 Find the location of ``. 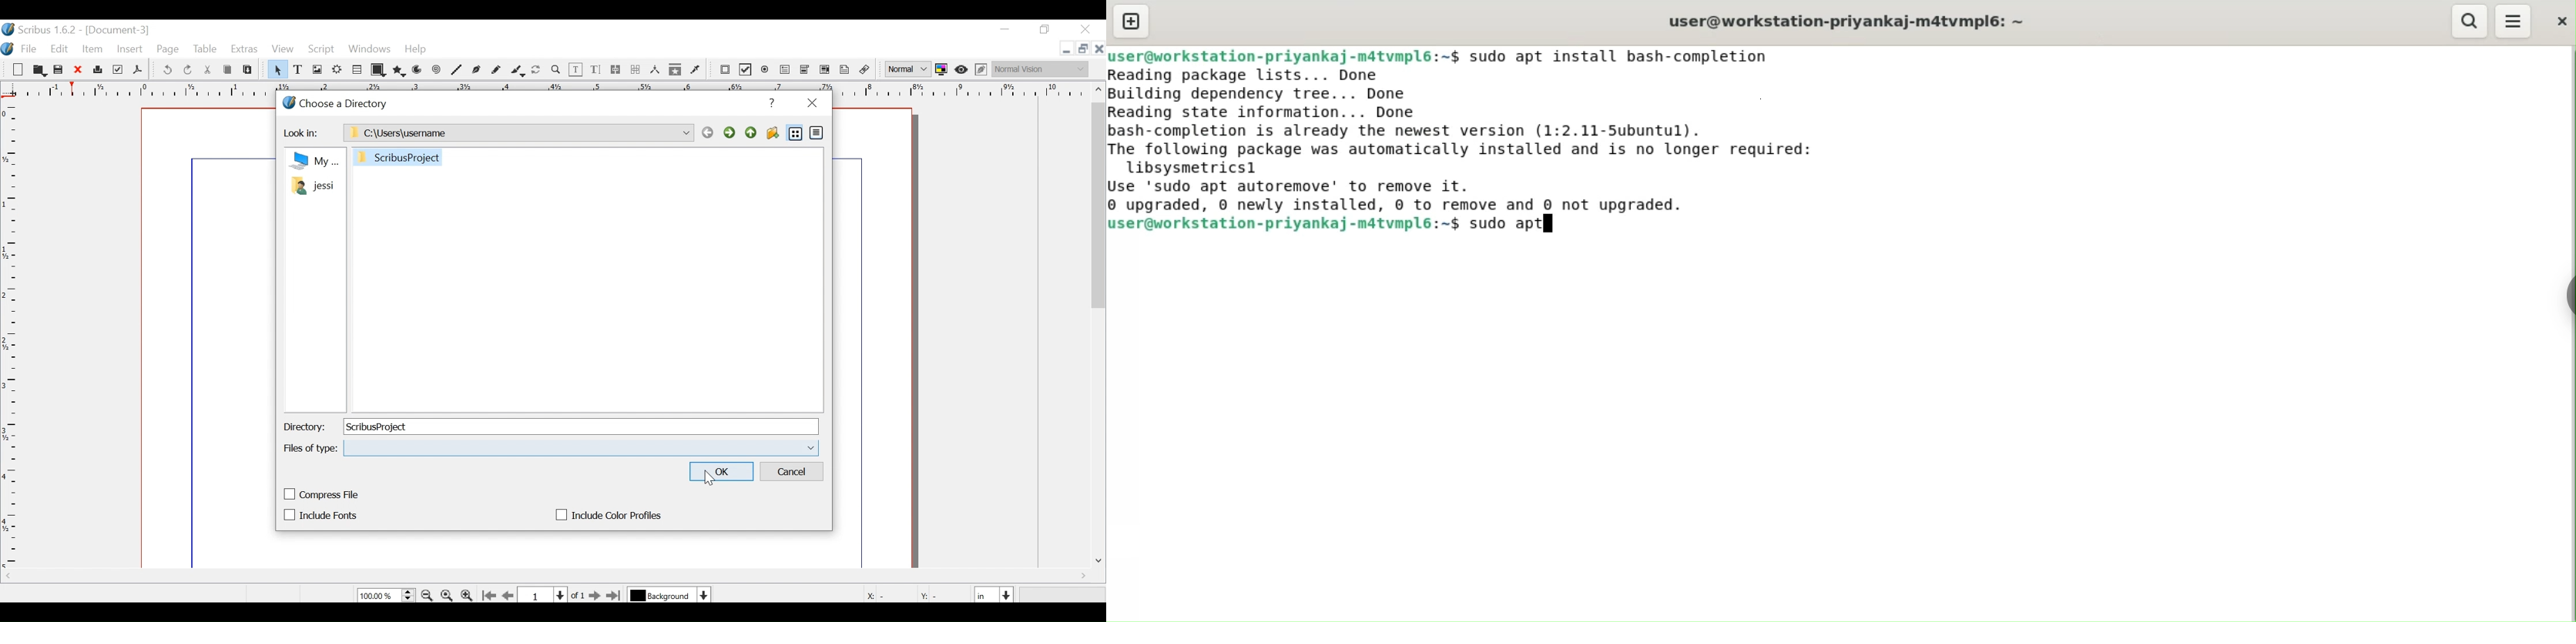

 is located at coordinates (704, 594).